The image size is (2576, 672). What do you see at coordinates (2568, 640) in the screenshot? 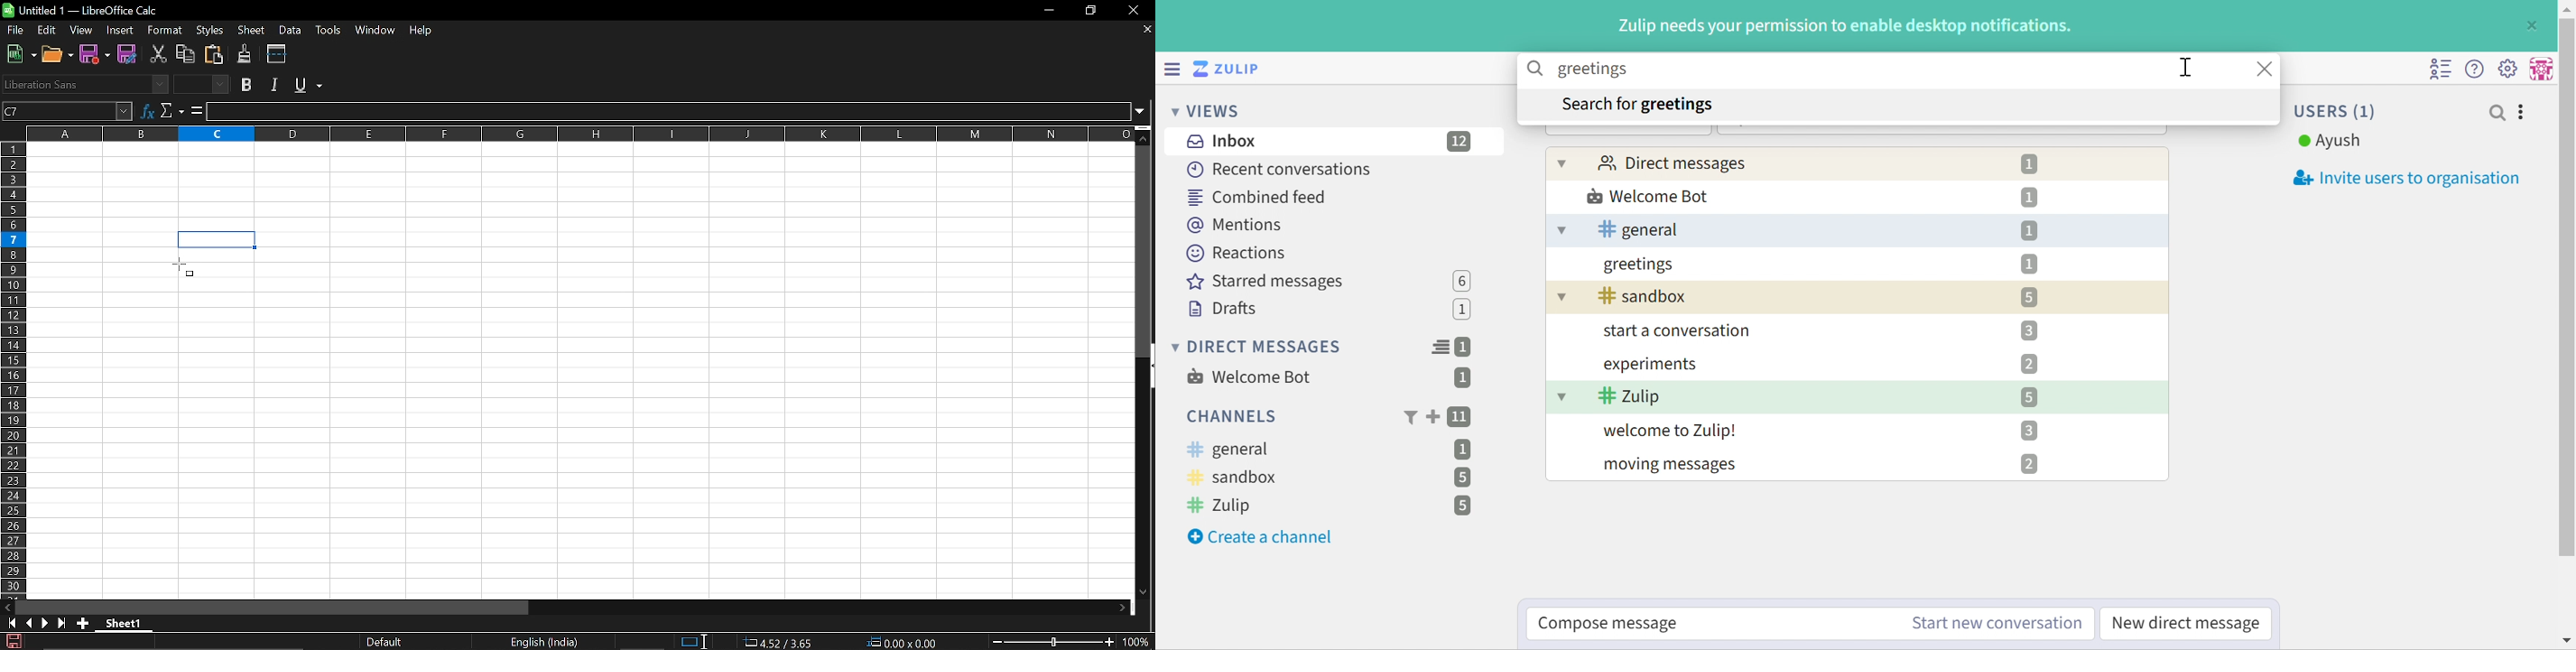
I see `Scroll down` at bounding box center [2568, 640].